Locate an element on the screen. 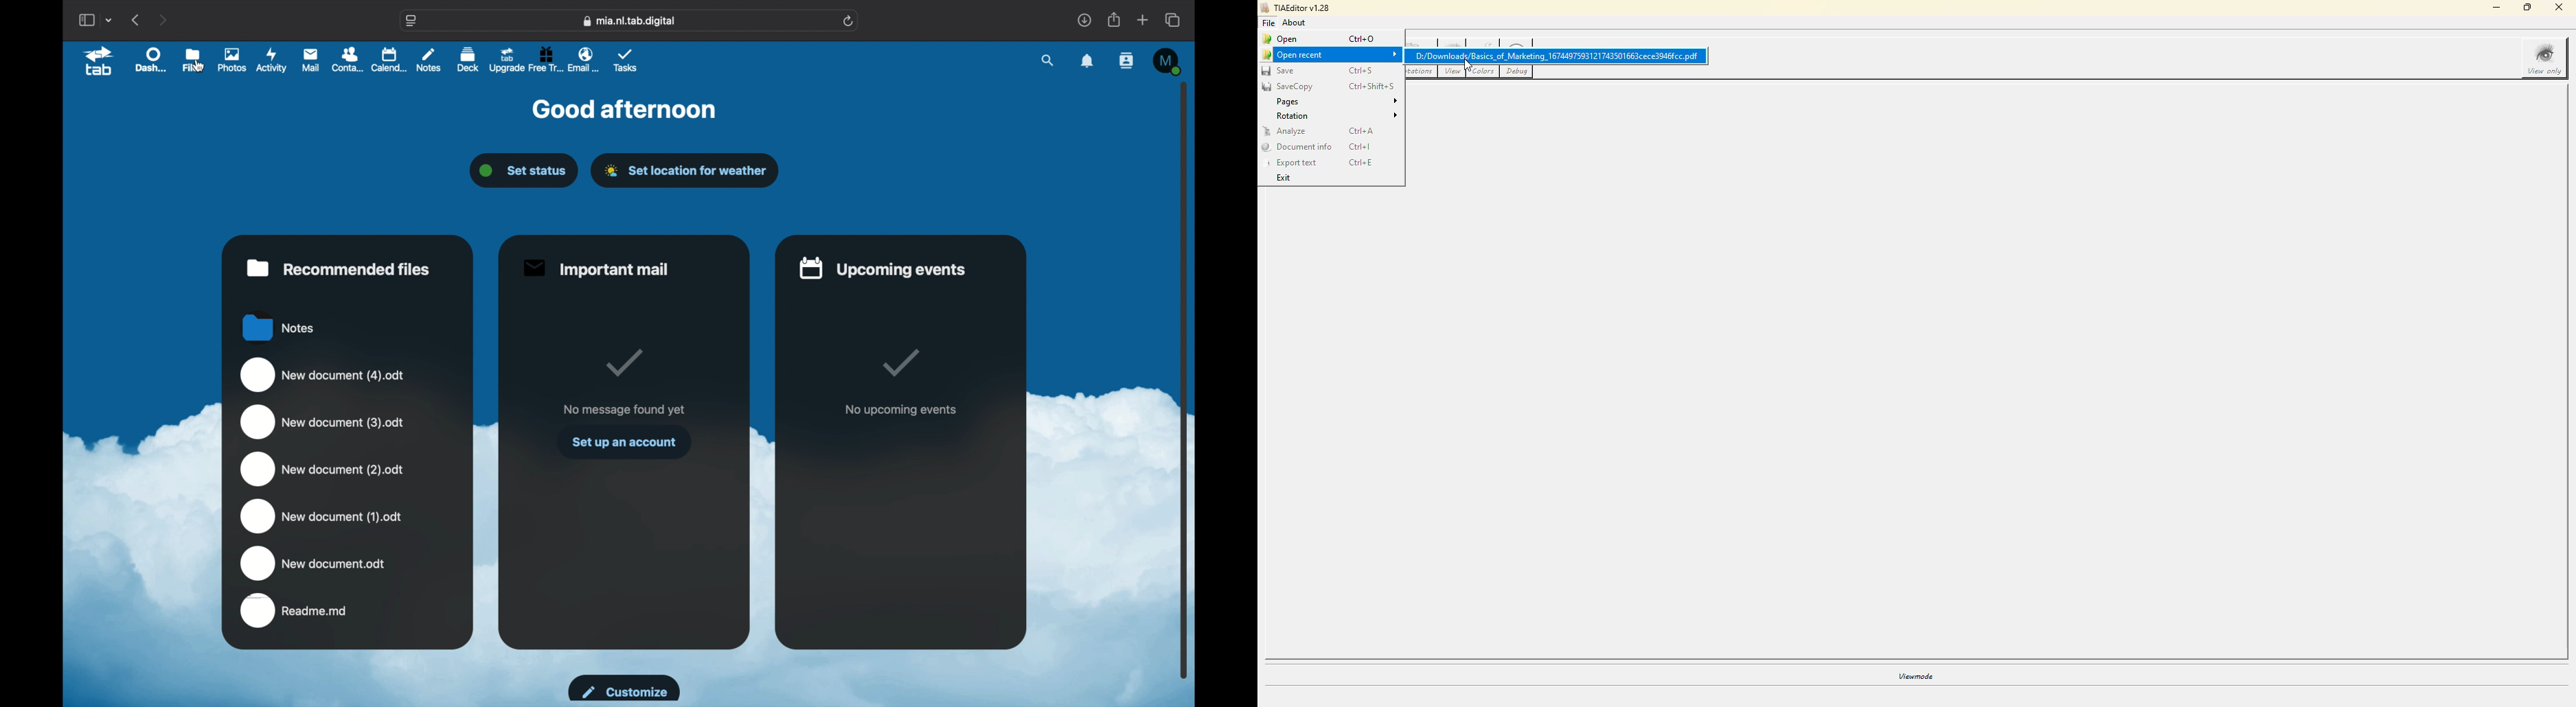 The image size is (2576, 728). new document is located at coordinates (314, 564).